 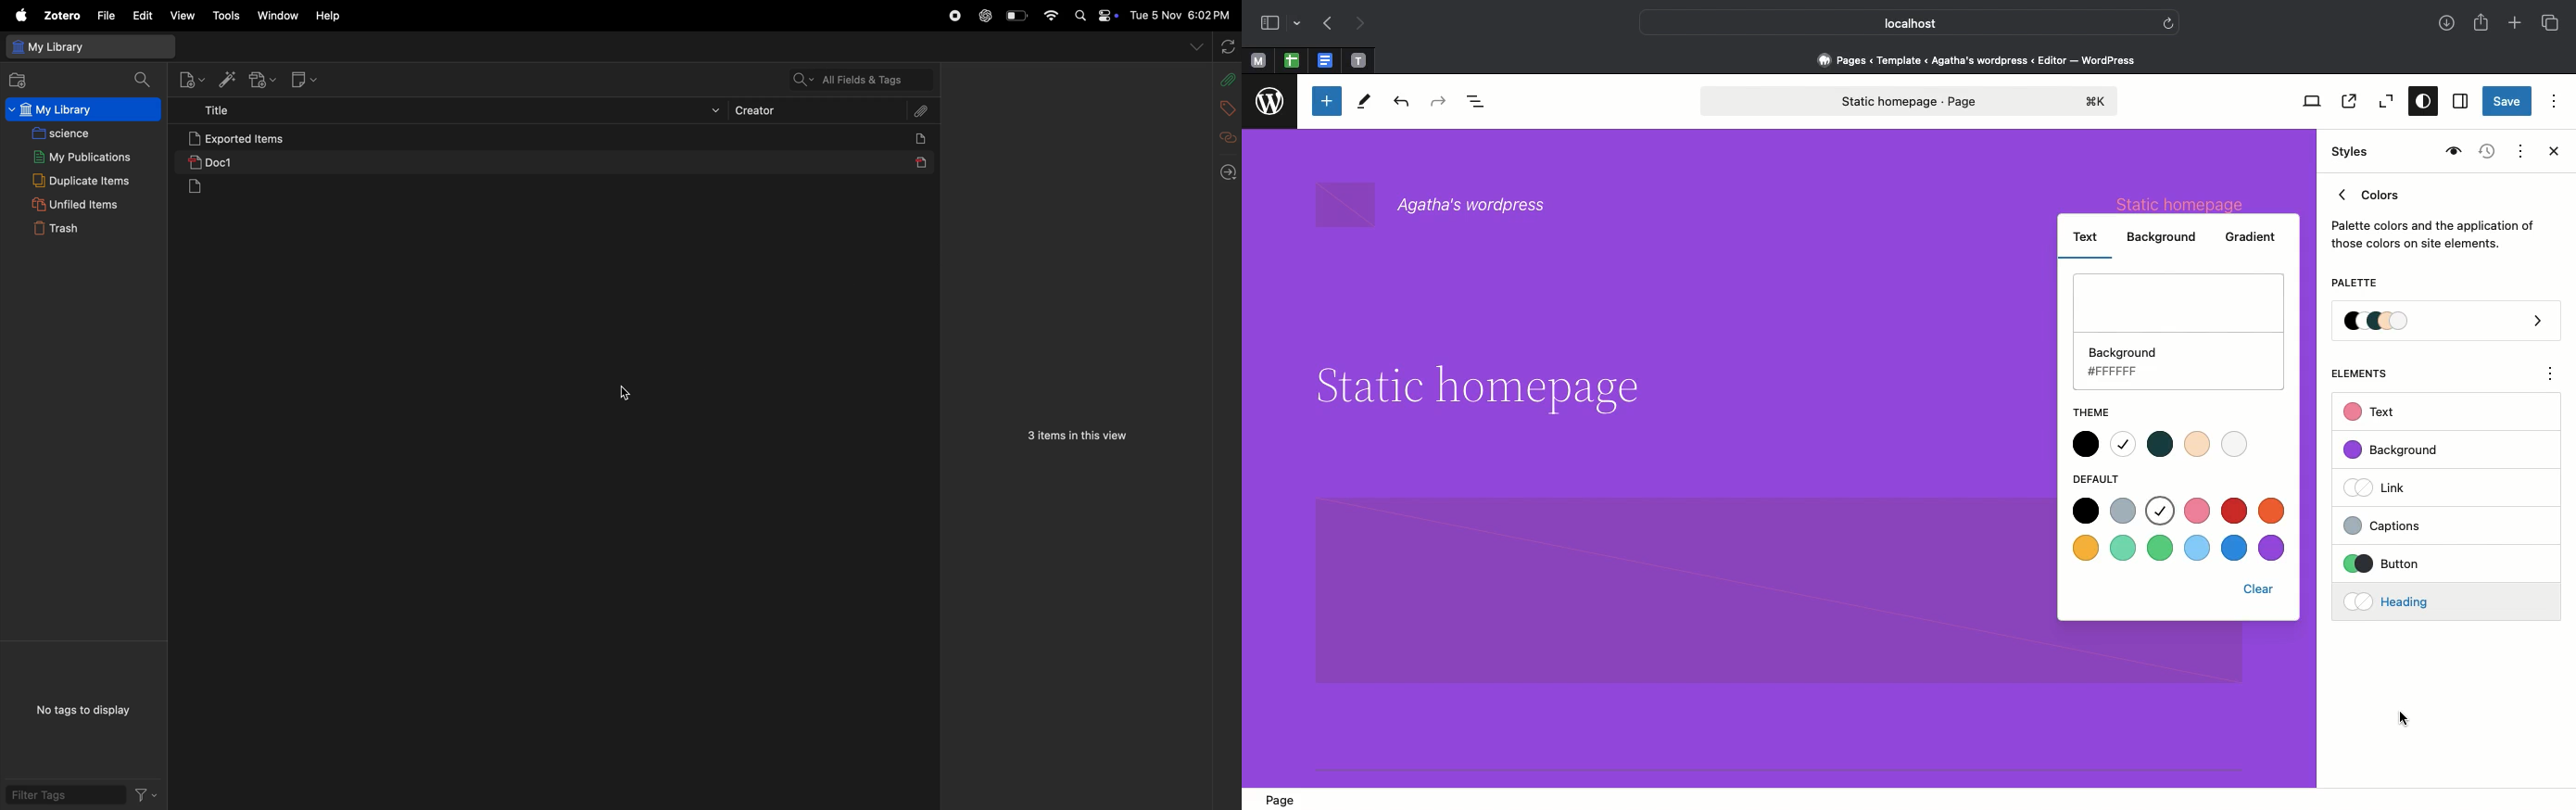 What do you see at coordinates (228, 79) in the screenshot?
I see `add items` at bounding box center [228, 79].